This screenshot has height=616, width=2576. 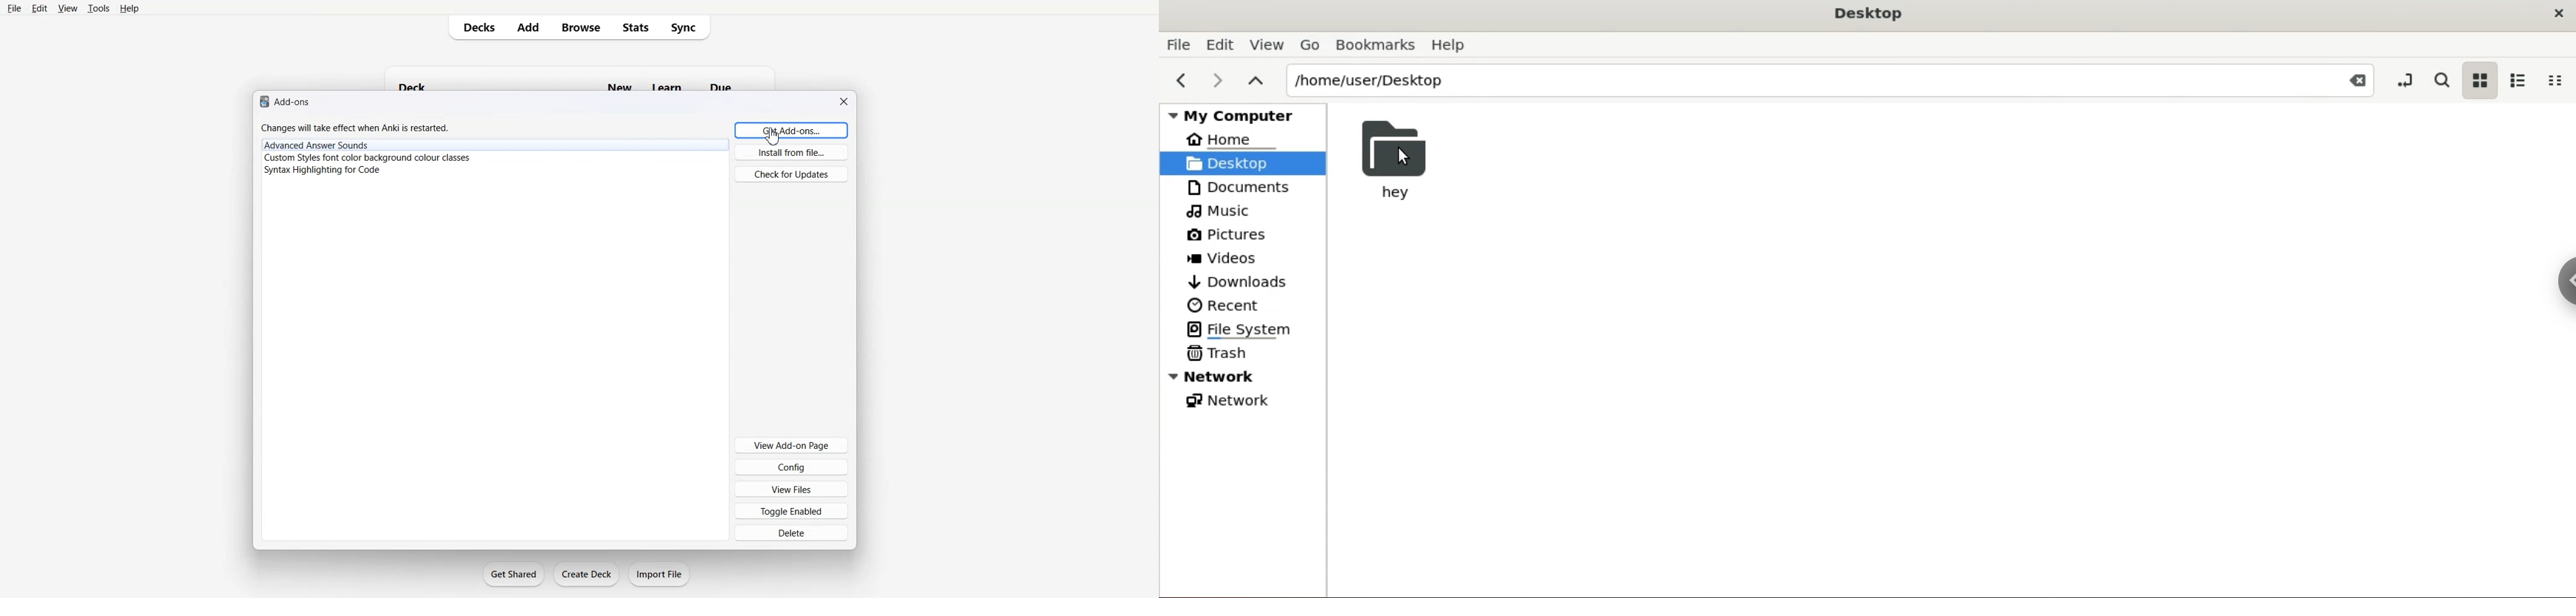 I want to click on View Files, so click(x=792, y=489).